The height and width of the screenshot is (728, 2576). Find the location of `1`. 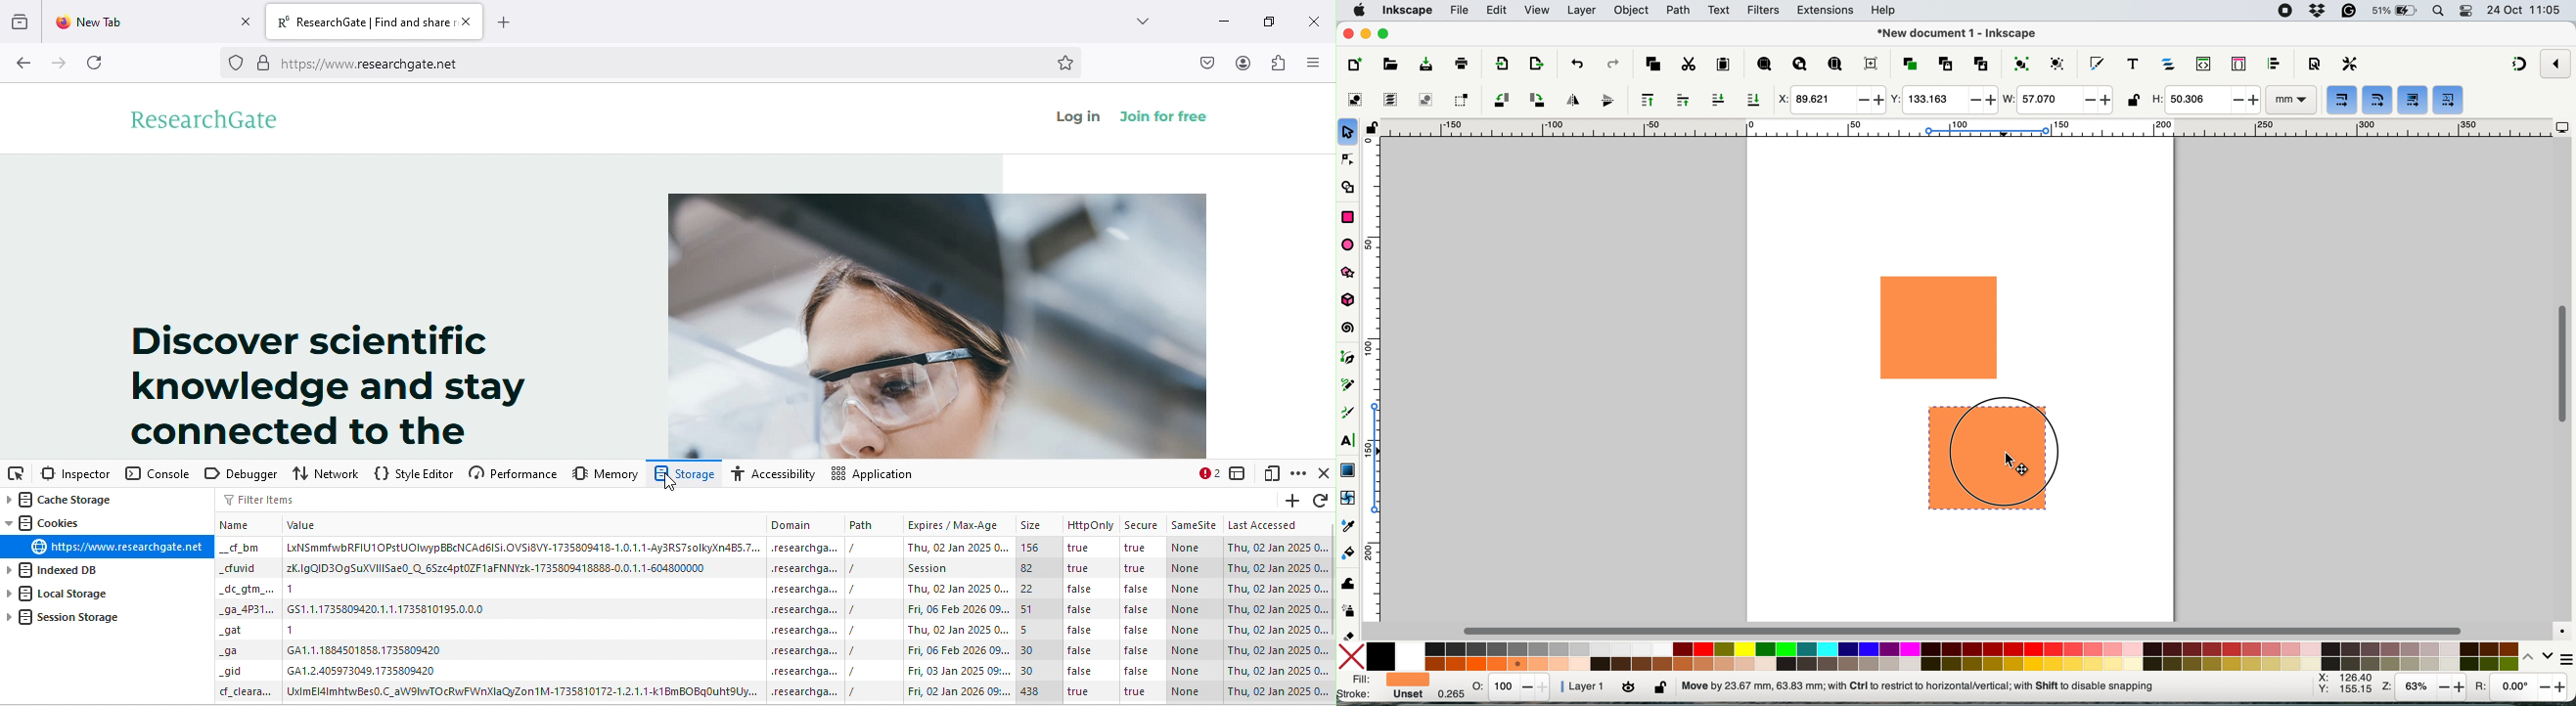

1 is located at coordinates (294, 590).